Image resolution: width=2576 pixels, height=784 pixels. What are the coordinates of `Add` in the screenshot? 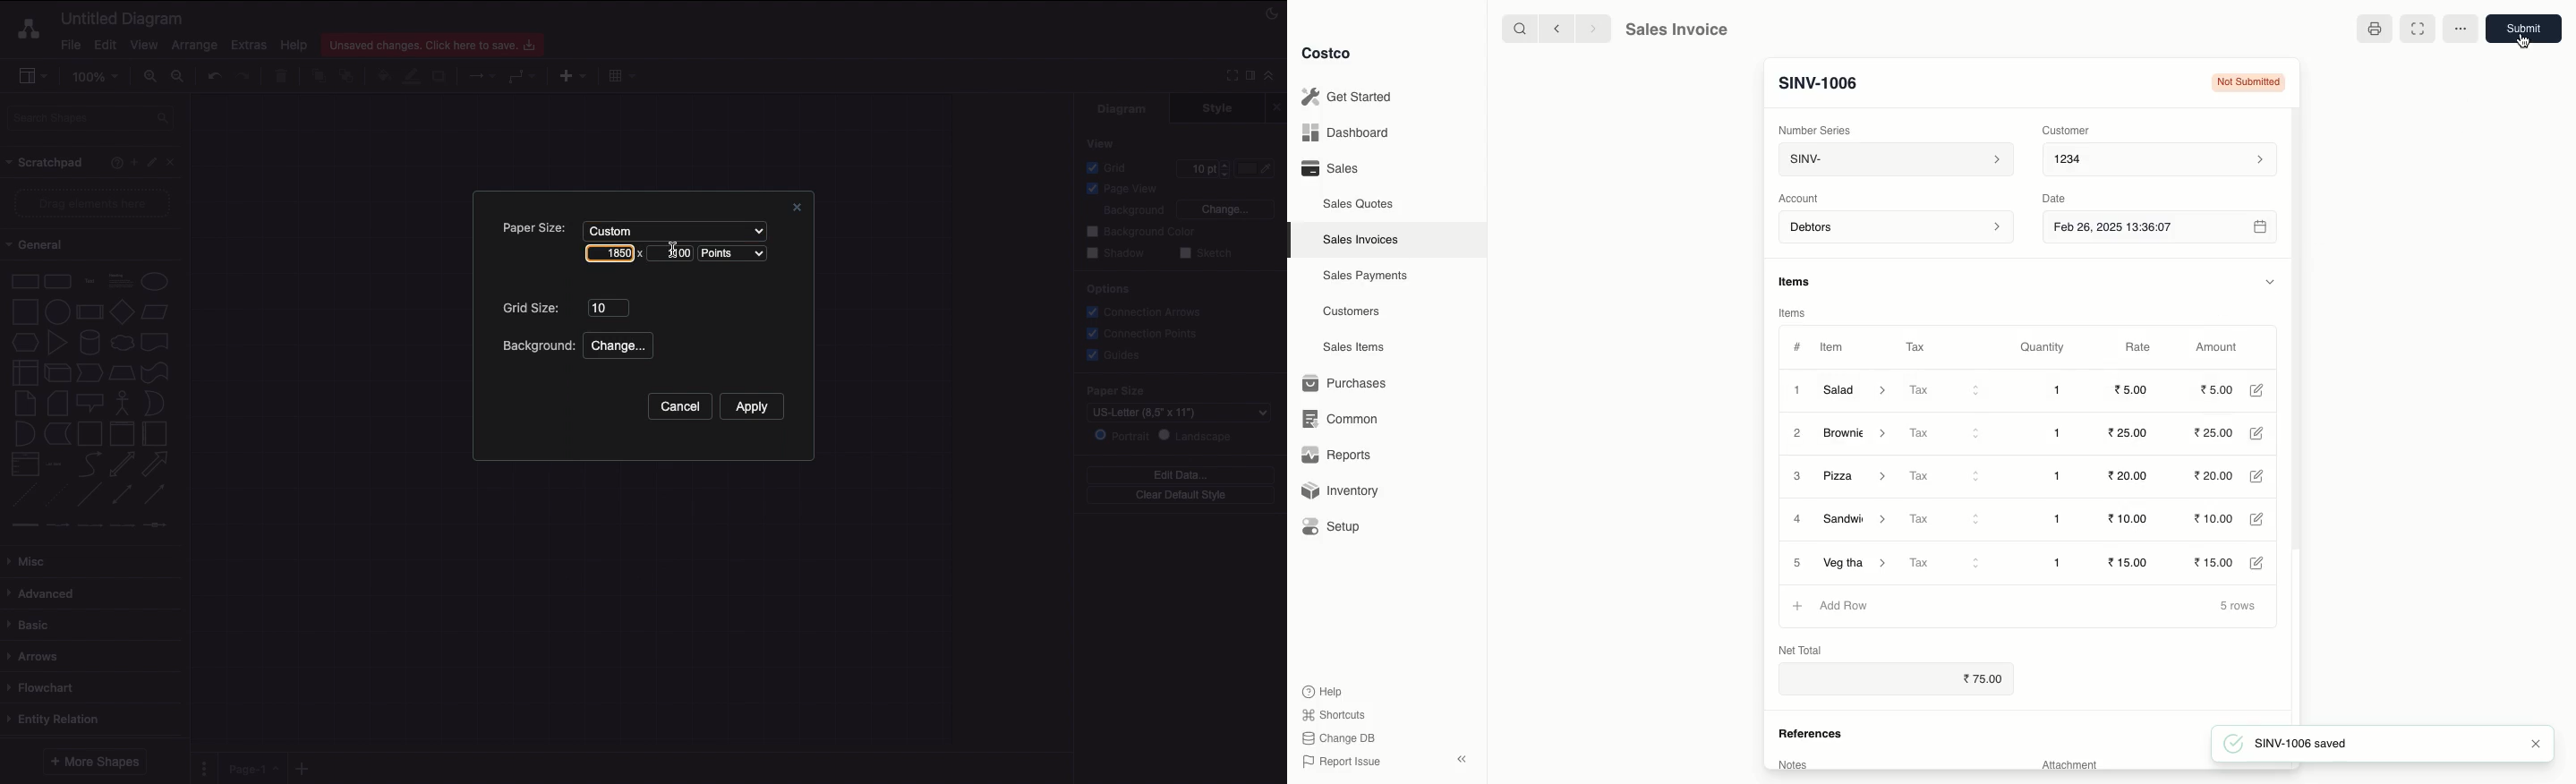 It's located at (133, 161).